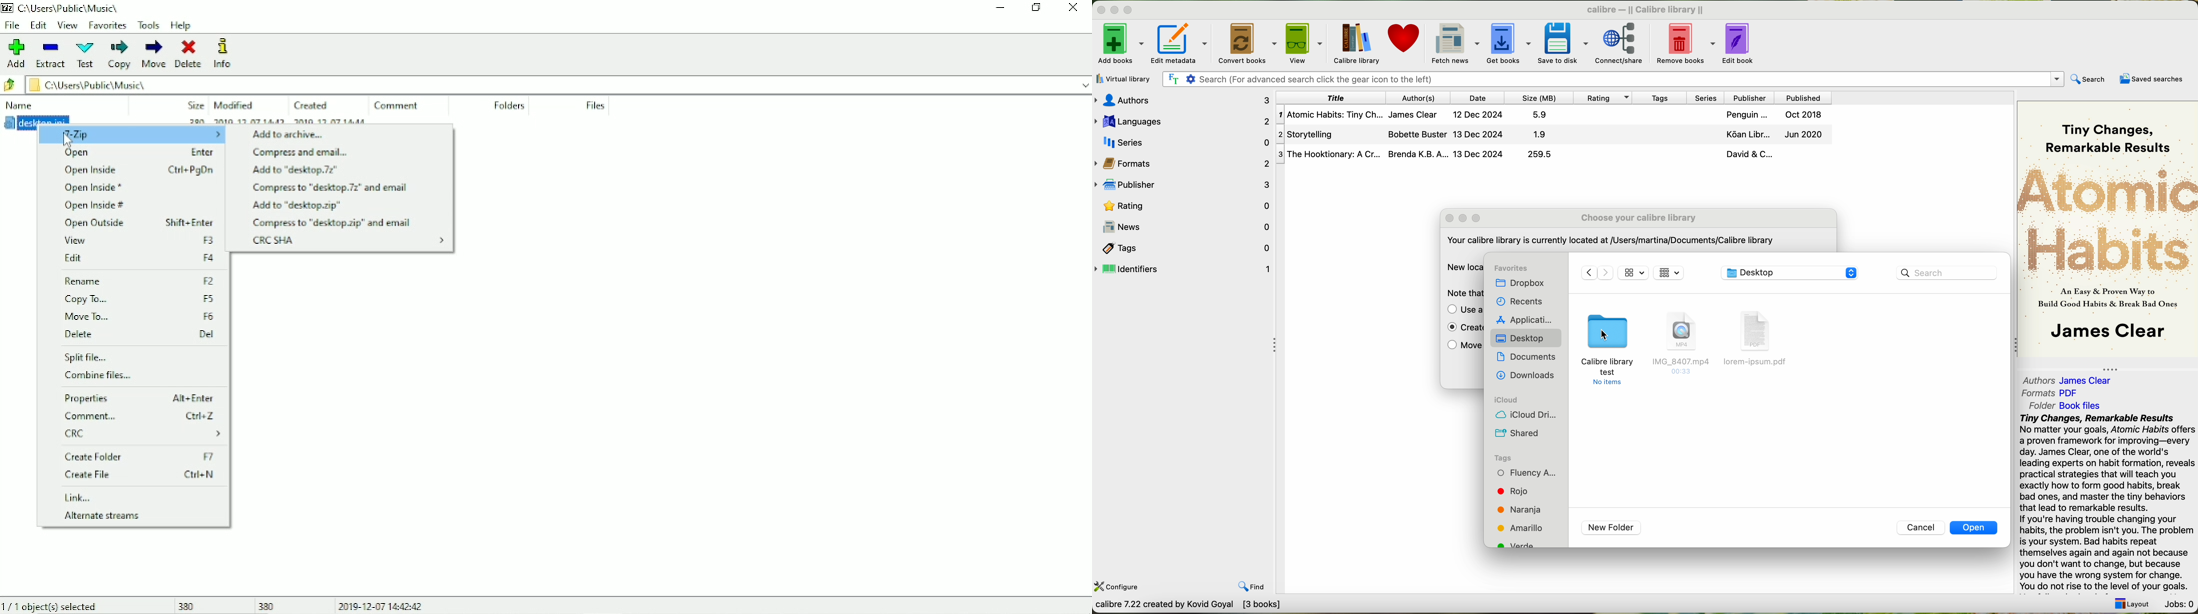  What do you see at coordinates (1517, 432) in the screenshot?
I see `shared` at bounding box center [1517, 432].